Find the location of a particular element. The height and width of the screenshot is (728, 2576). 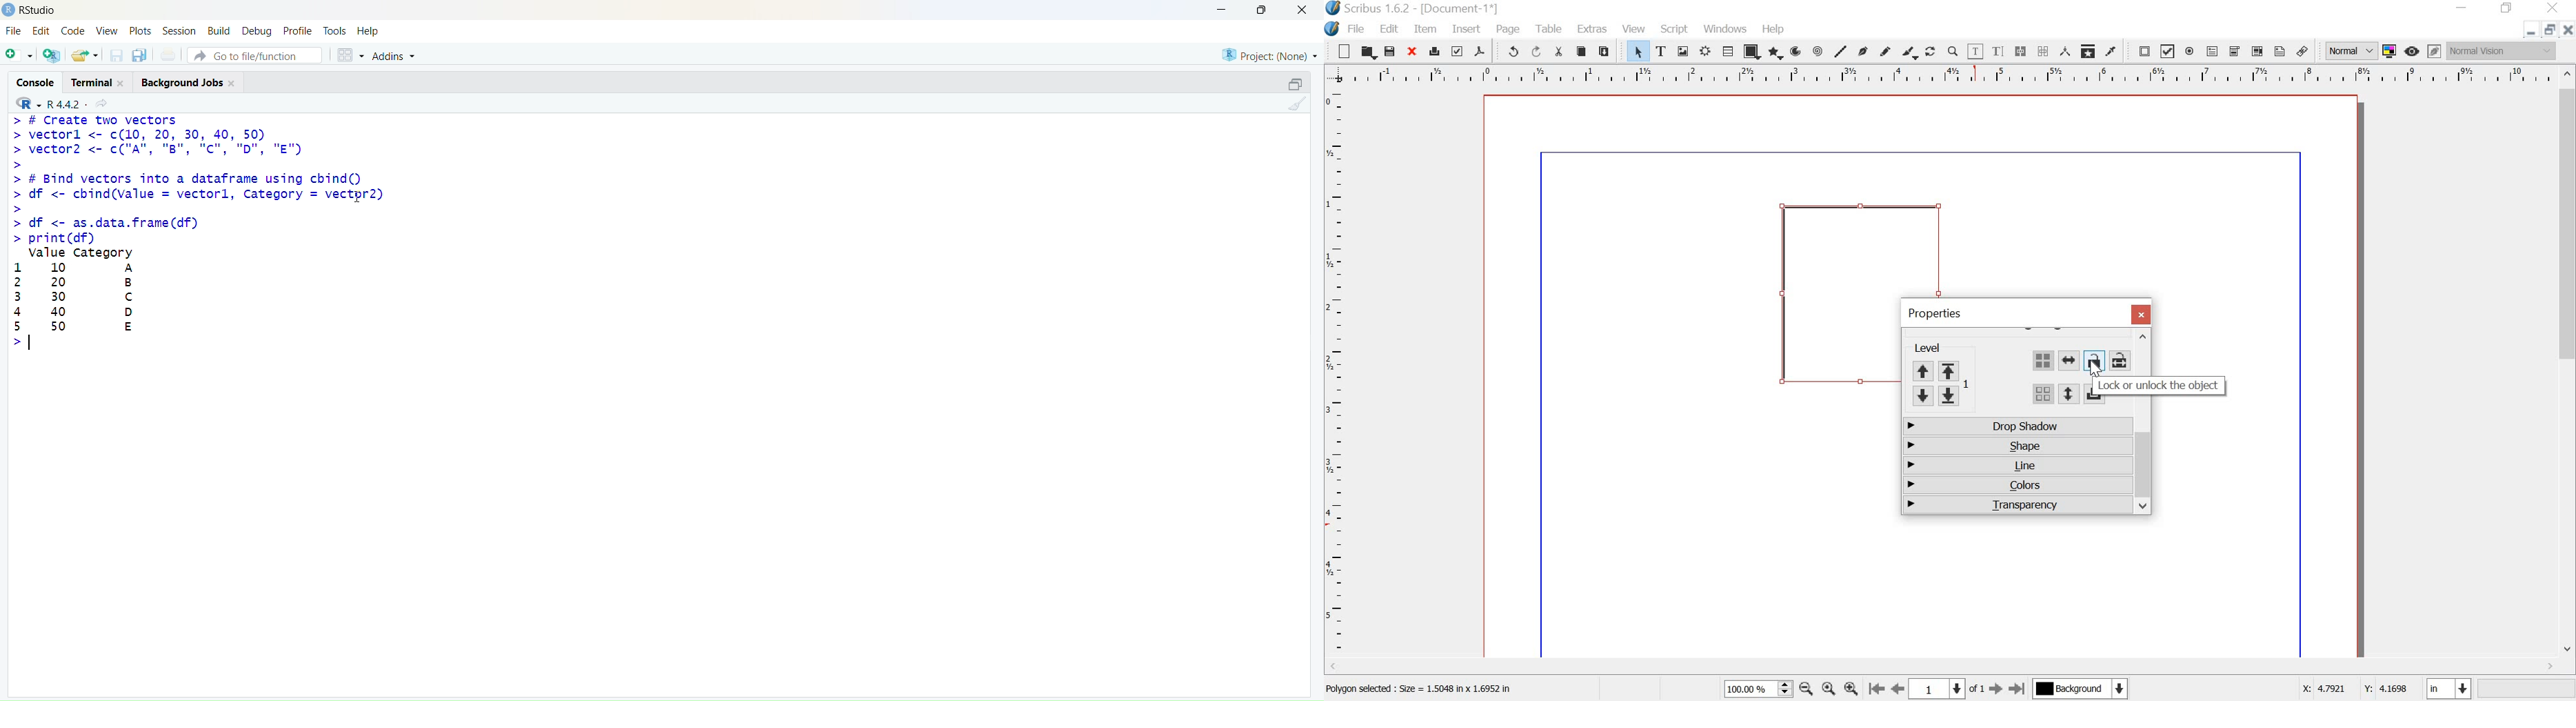

Session is located at coordinates (178, 30).